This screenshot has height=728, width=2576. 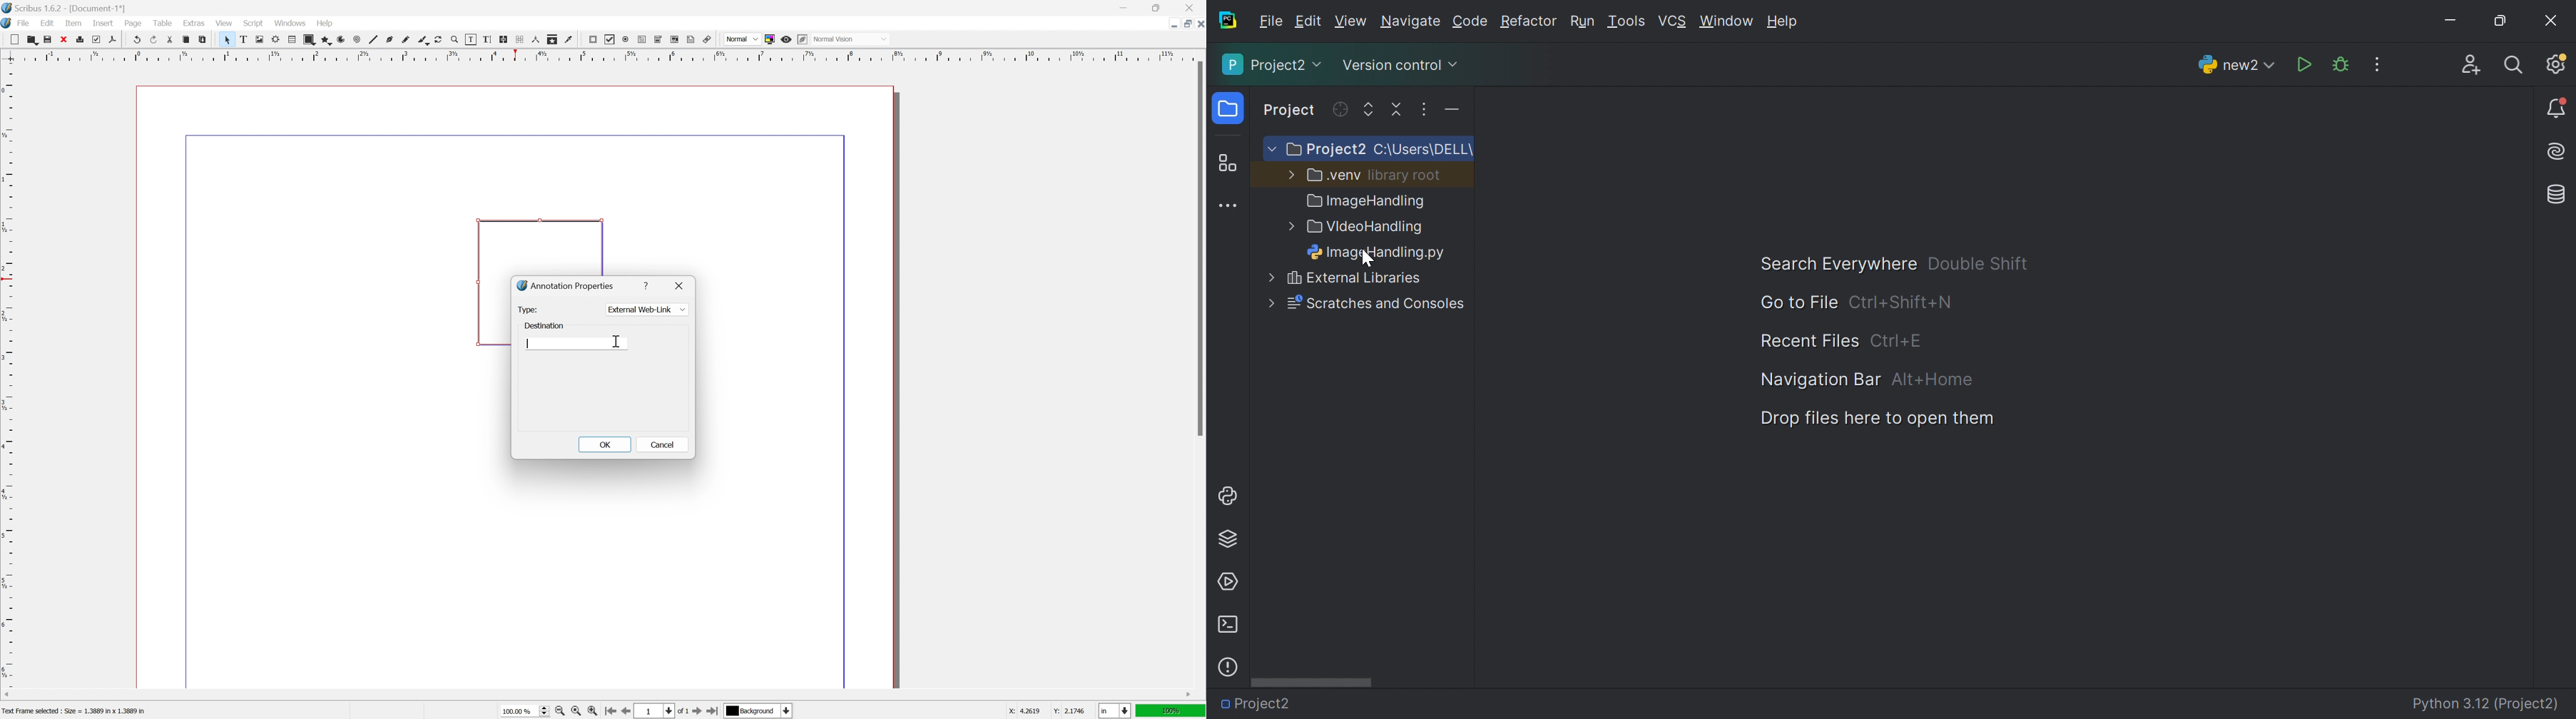 What do you see at coordinates (374, 40) in the screenshot?
I see `line` at bounding box center [374, 40].